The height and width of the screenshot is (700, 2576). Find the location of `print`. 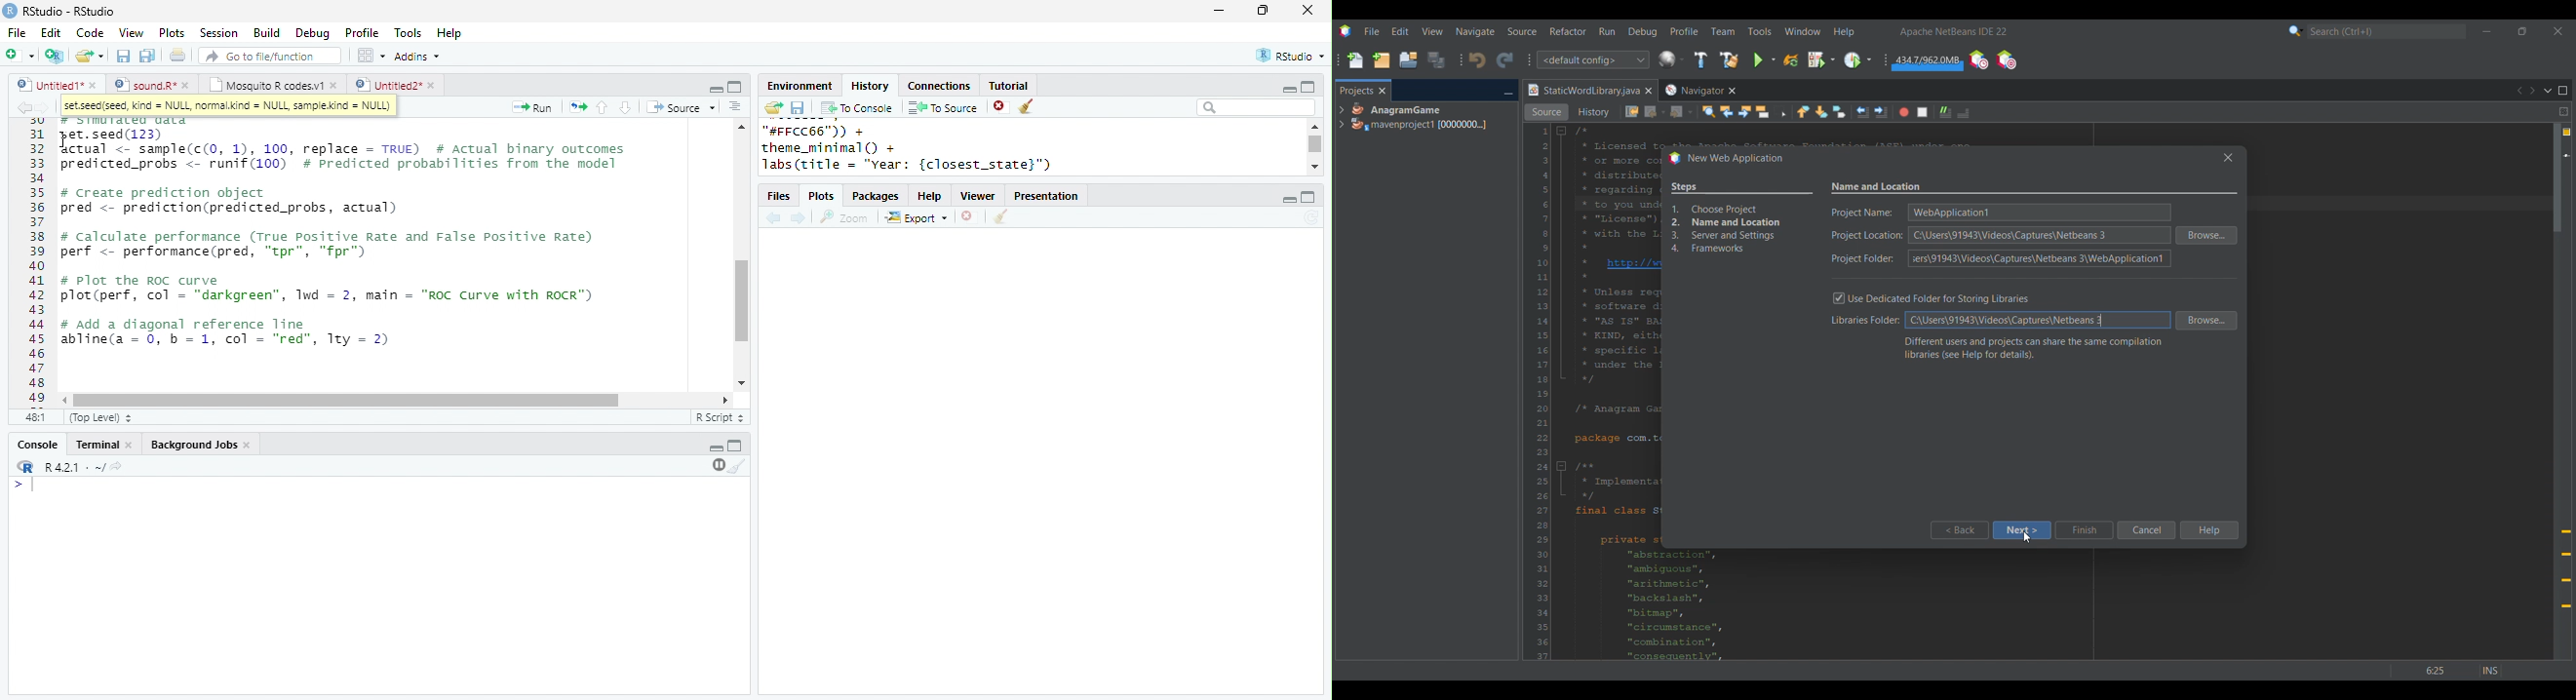

print is located at coordinates (178, 55).